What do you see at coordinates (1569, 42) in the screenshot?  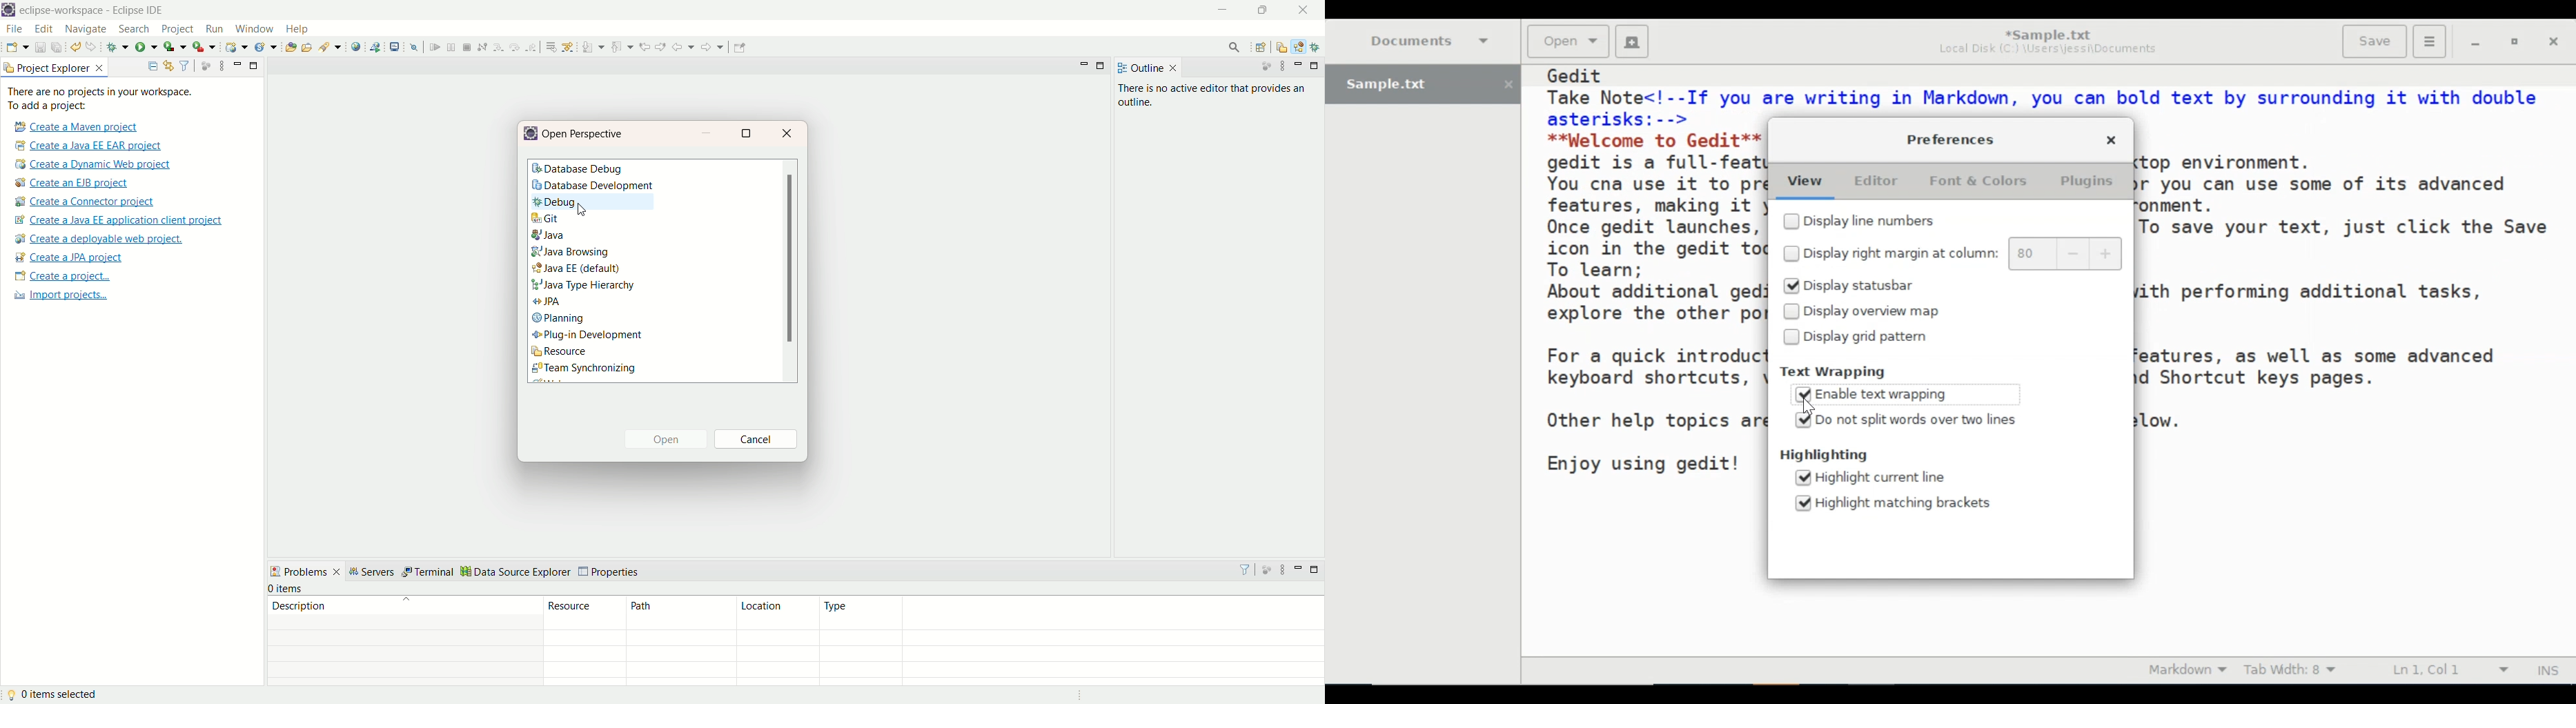 I see `Open` at bounding box center [1569, 42].